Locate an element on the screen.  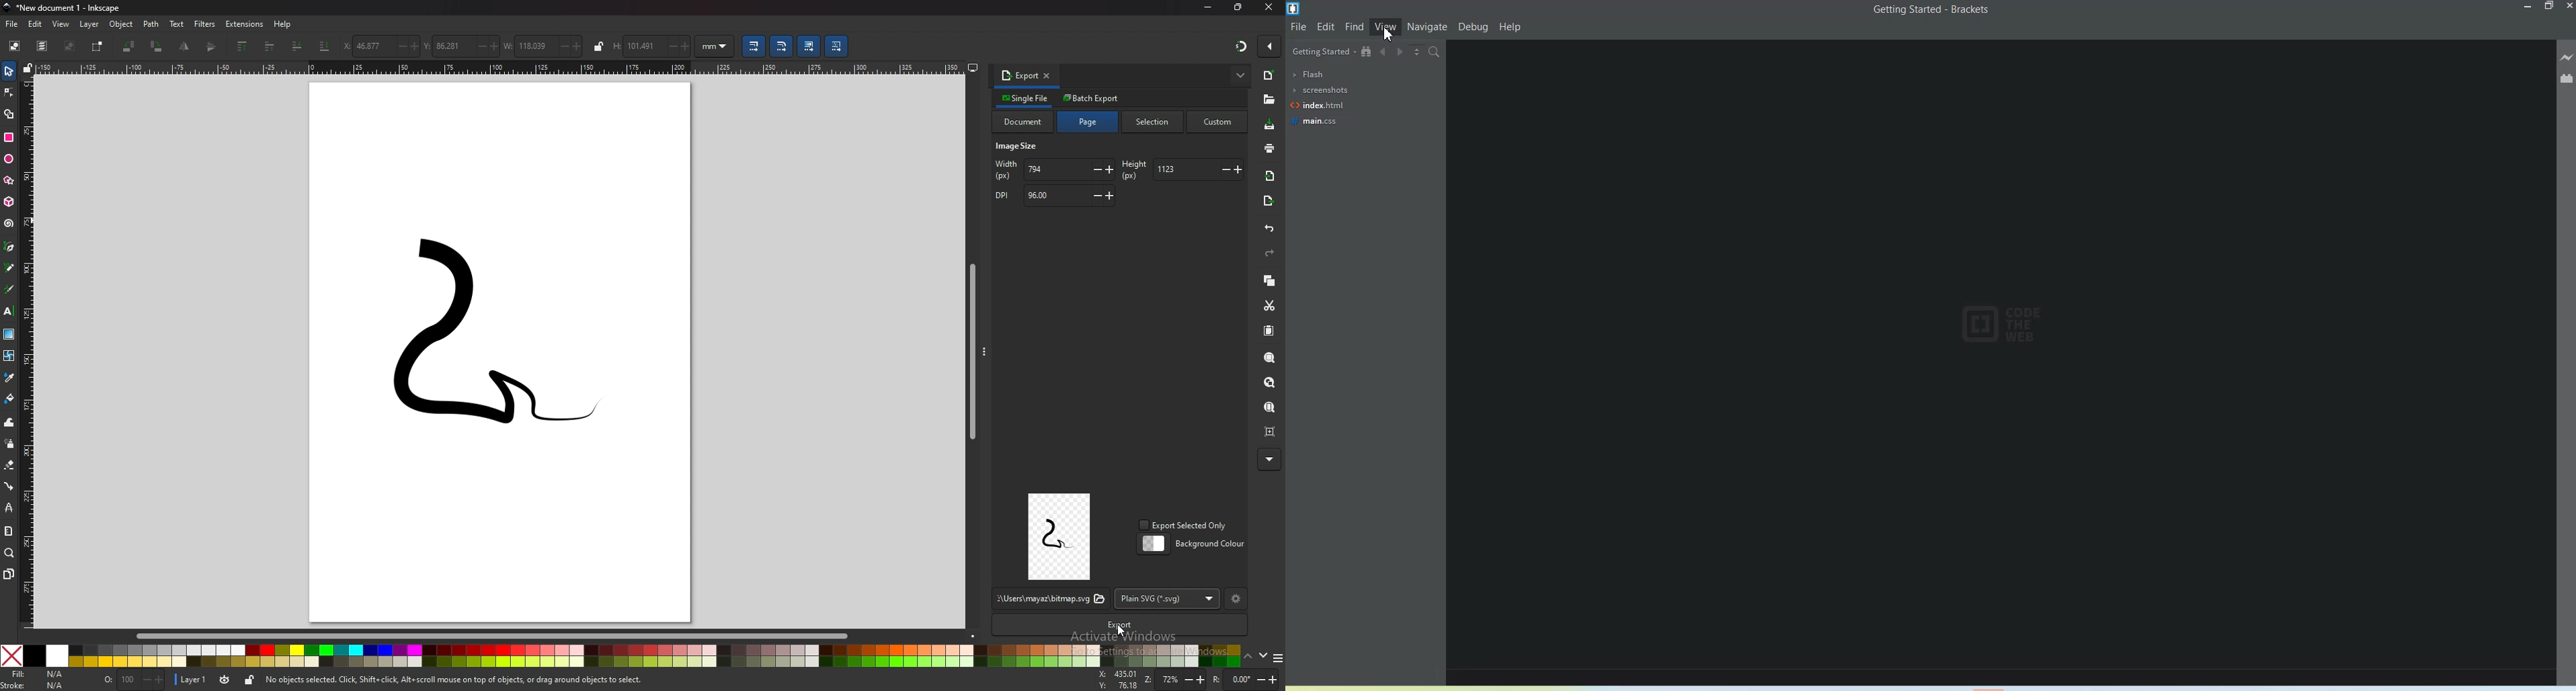
single file is located at coordinates (1027, 98).